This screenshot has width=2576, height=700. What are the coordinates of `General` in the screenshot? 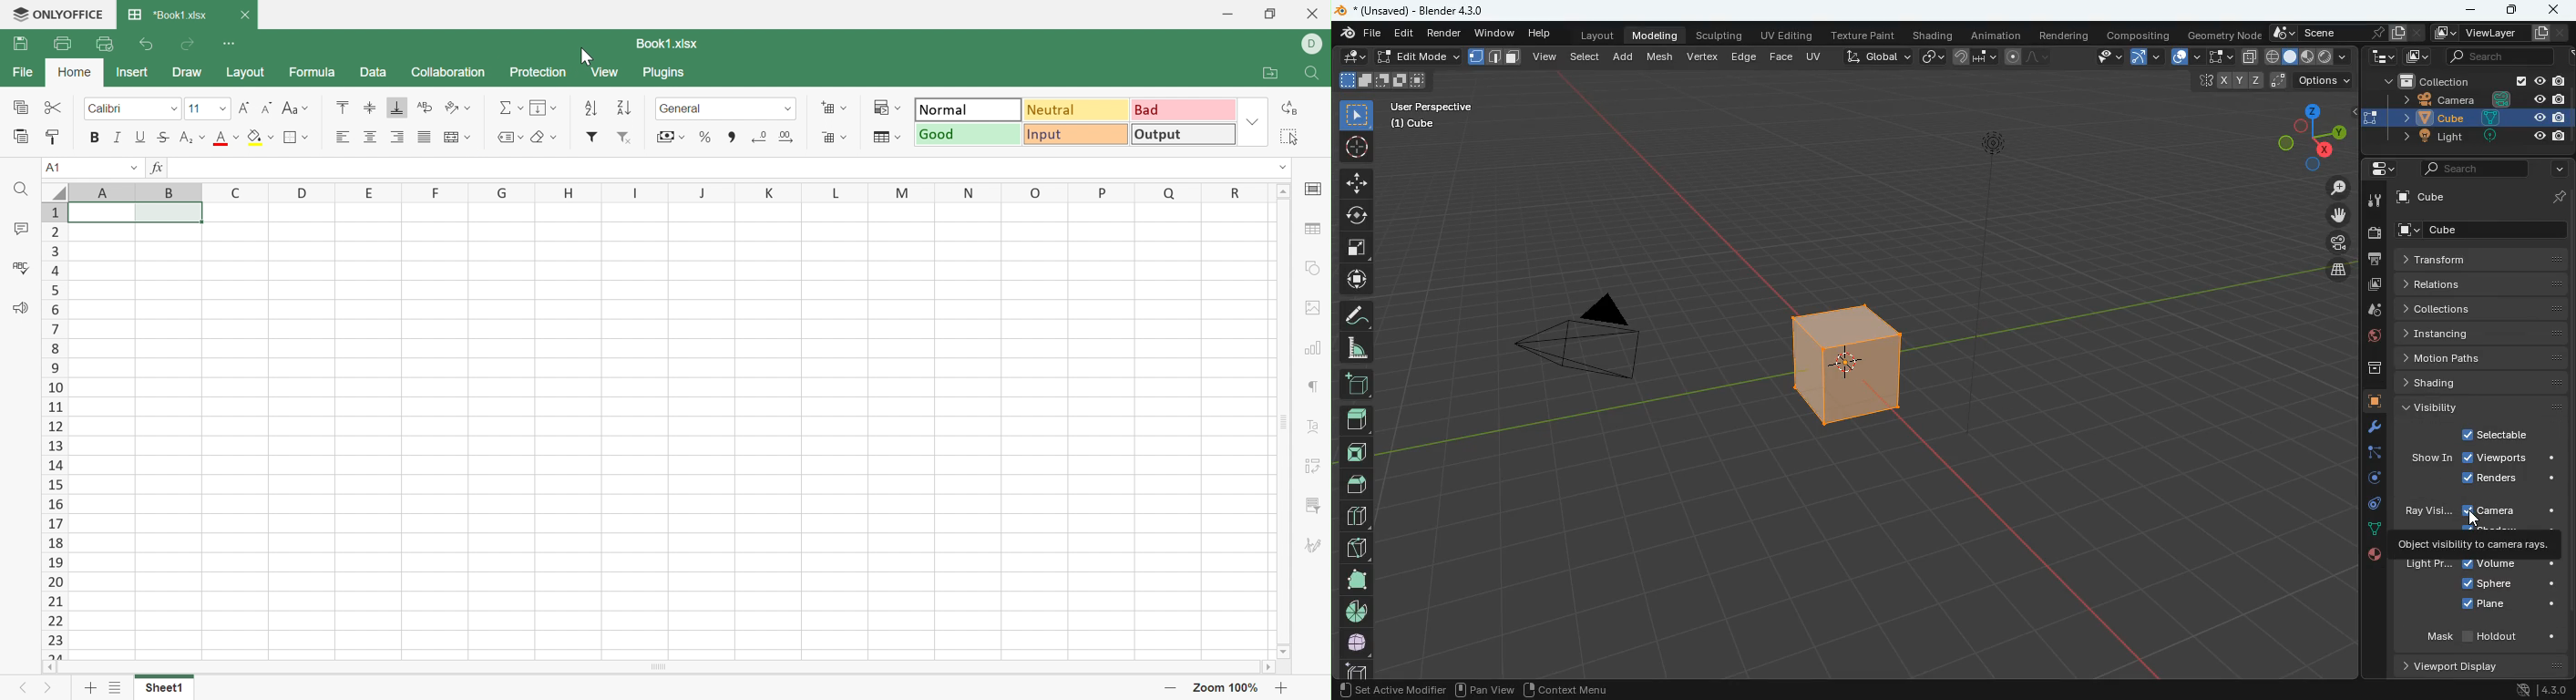 It's located at (685, 109).